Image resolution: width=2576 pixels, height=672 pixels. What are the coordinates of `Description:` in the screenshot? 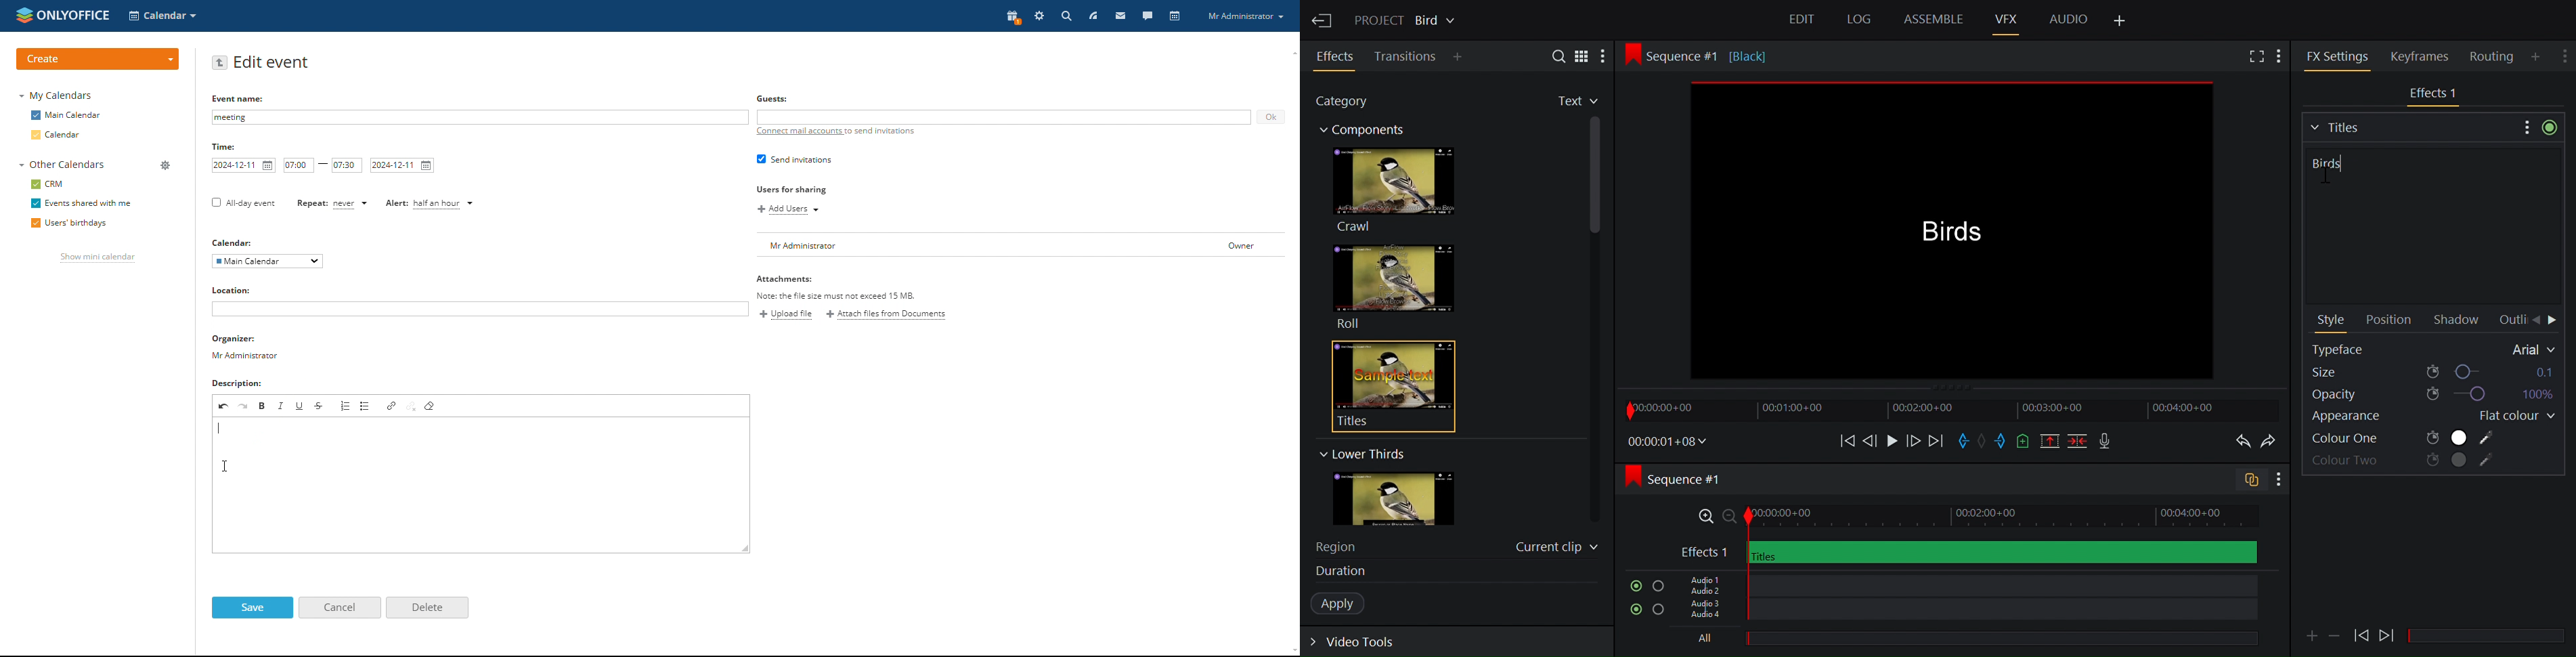 It's located at (238, 382).